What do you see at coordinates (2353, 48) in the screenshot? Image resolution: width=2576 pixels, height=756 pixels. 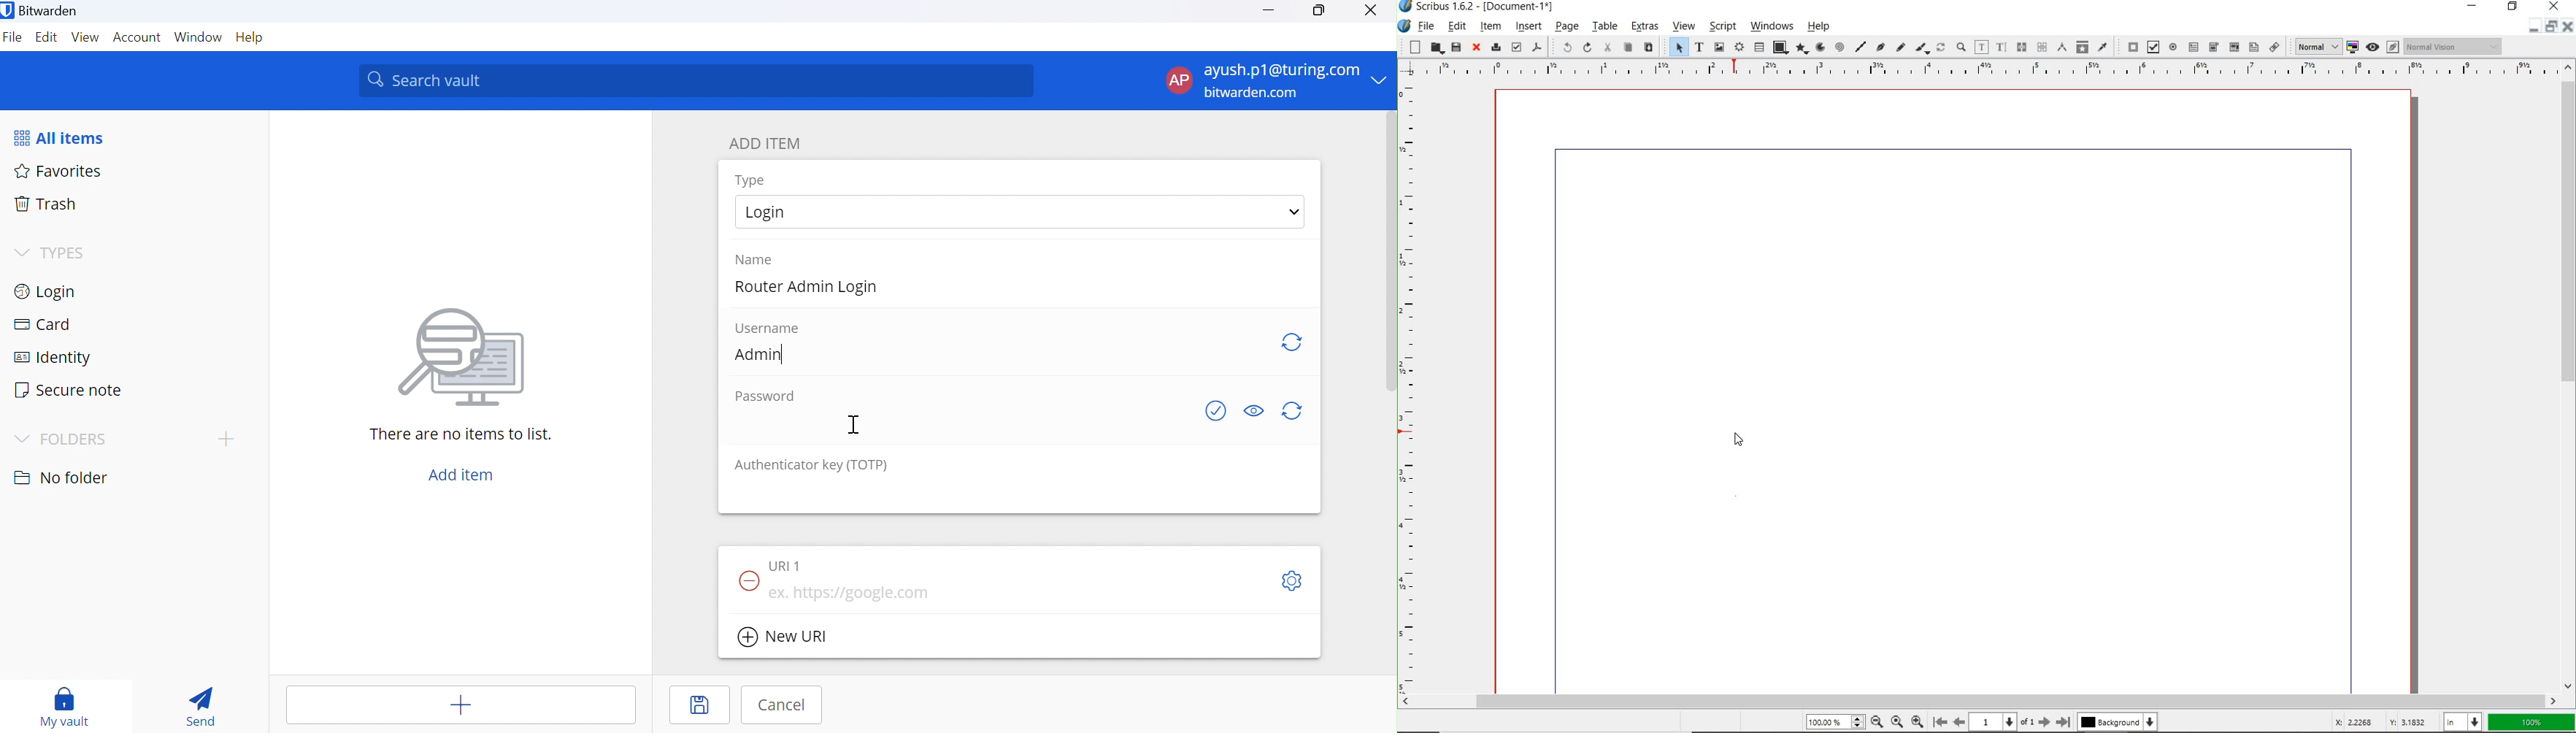 I see `toggle color` at bounding box center [2353, 48].